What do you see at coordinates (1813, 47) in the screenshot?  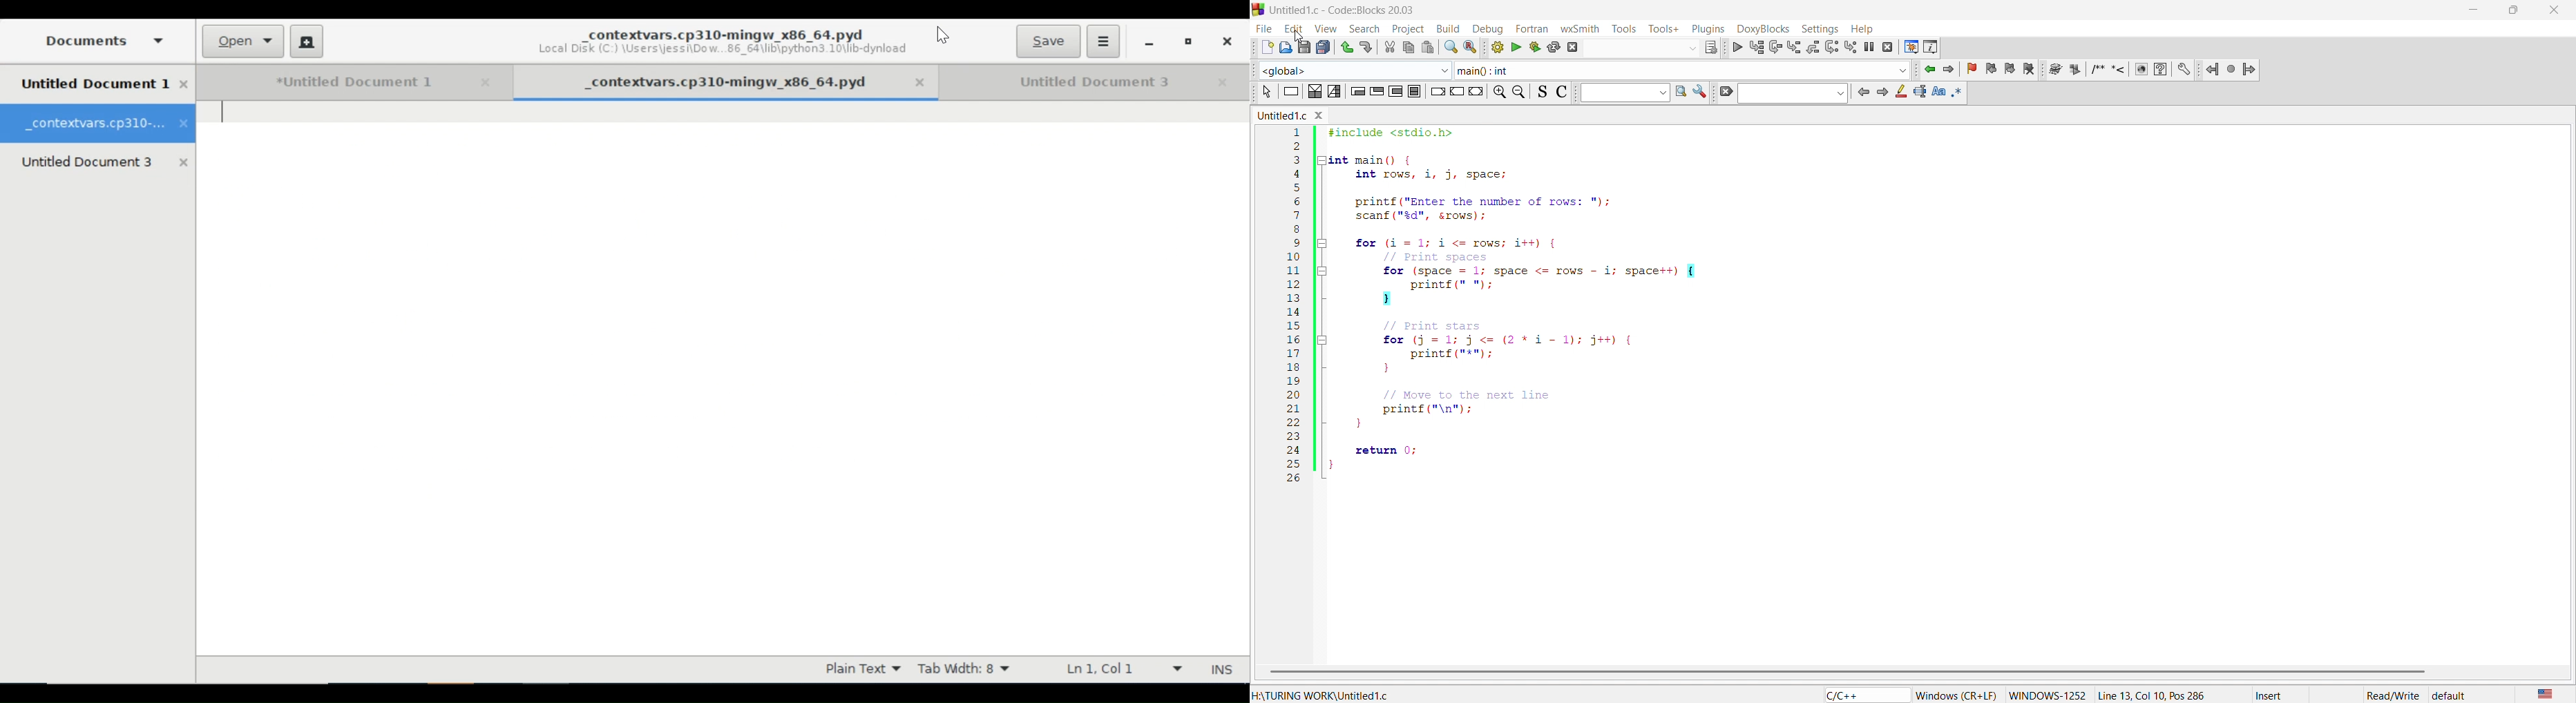 I see `step out` at bounding box center [1813, 47].